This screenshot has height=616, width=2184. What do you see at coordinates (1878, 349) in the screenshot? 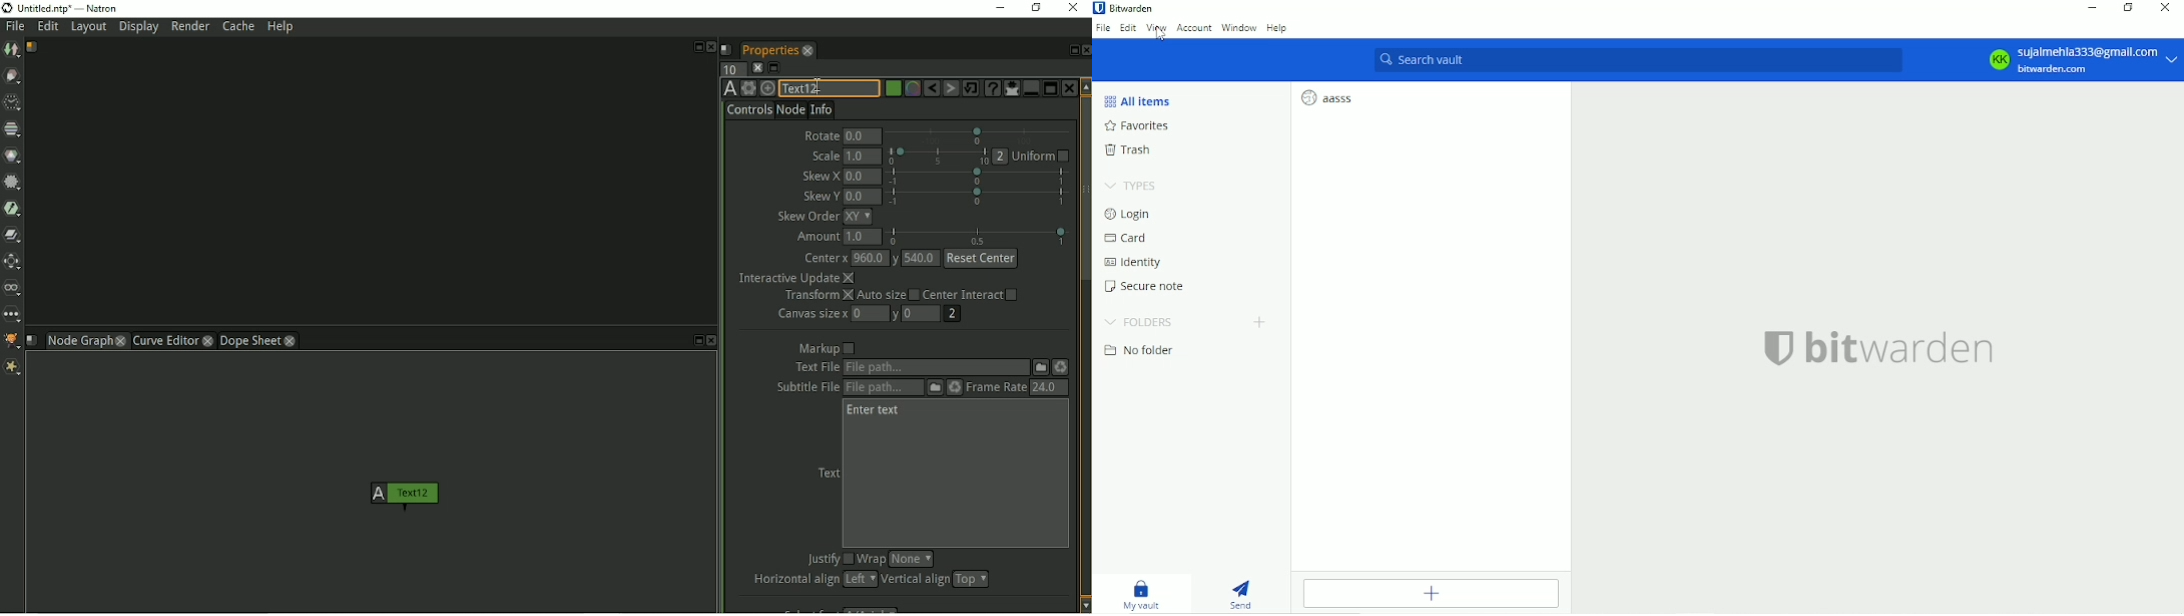
I see `bitwarden` at bounding box center [1878, 349].